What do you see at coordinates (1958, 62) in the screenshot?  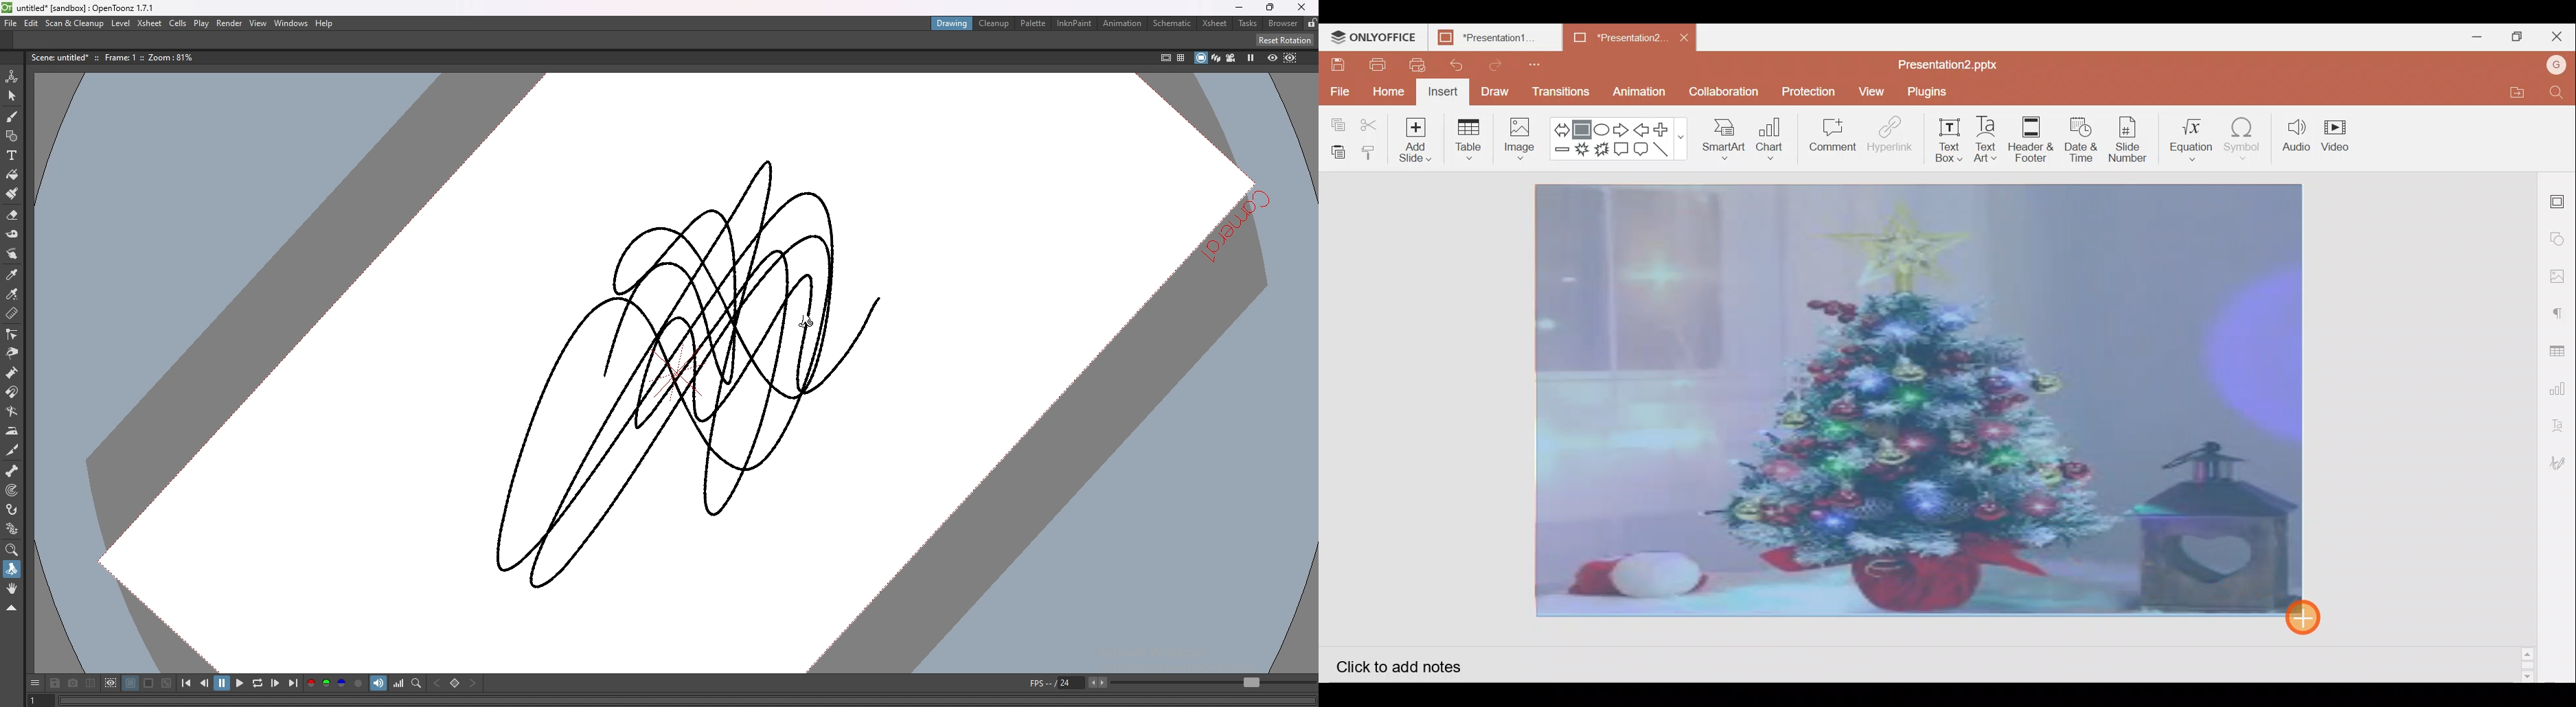 I see `Presentation2.pptx` at bounding box center [1958, 62].